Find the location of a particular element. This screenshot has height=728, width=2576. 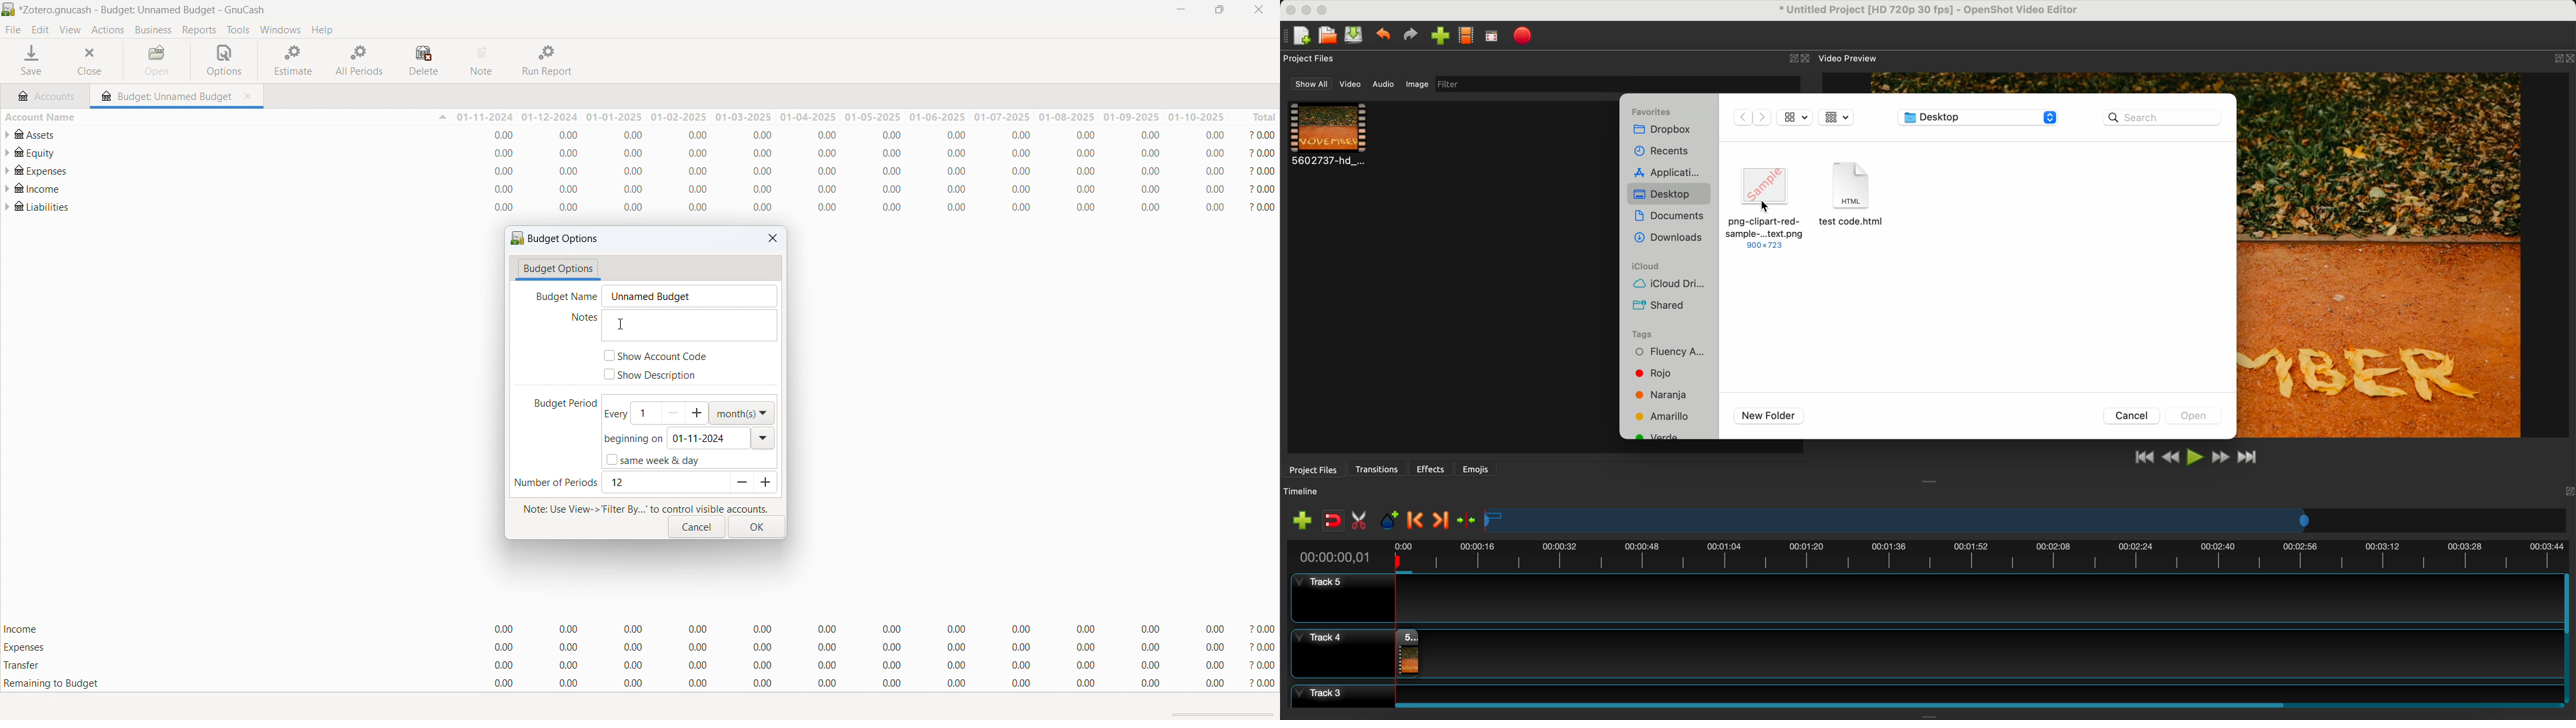

minimize is located at coordinates (1179, 10).